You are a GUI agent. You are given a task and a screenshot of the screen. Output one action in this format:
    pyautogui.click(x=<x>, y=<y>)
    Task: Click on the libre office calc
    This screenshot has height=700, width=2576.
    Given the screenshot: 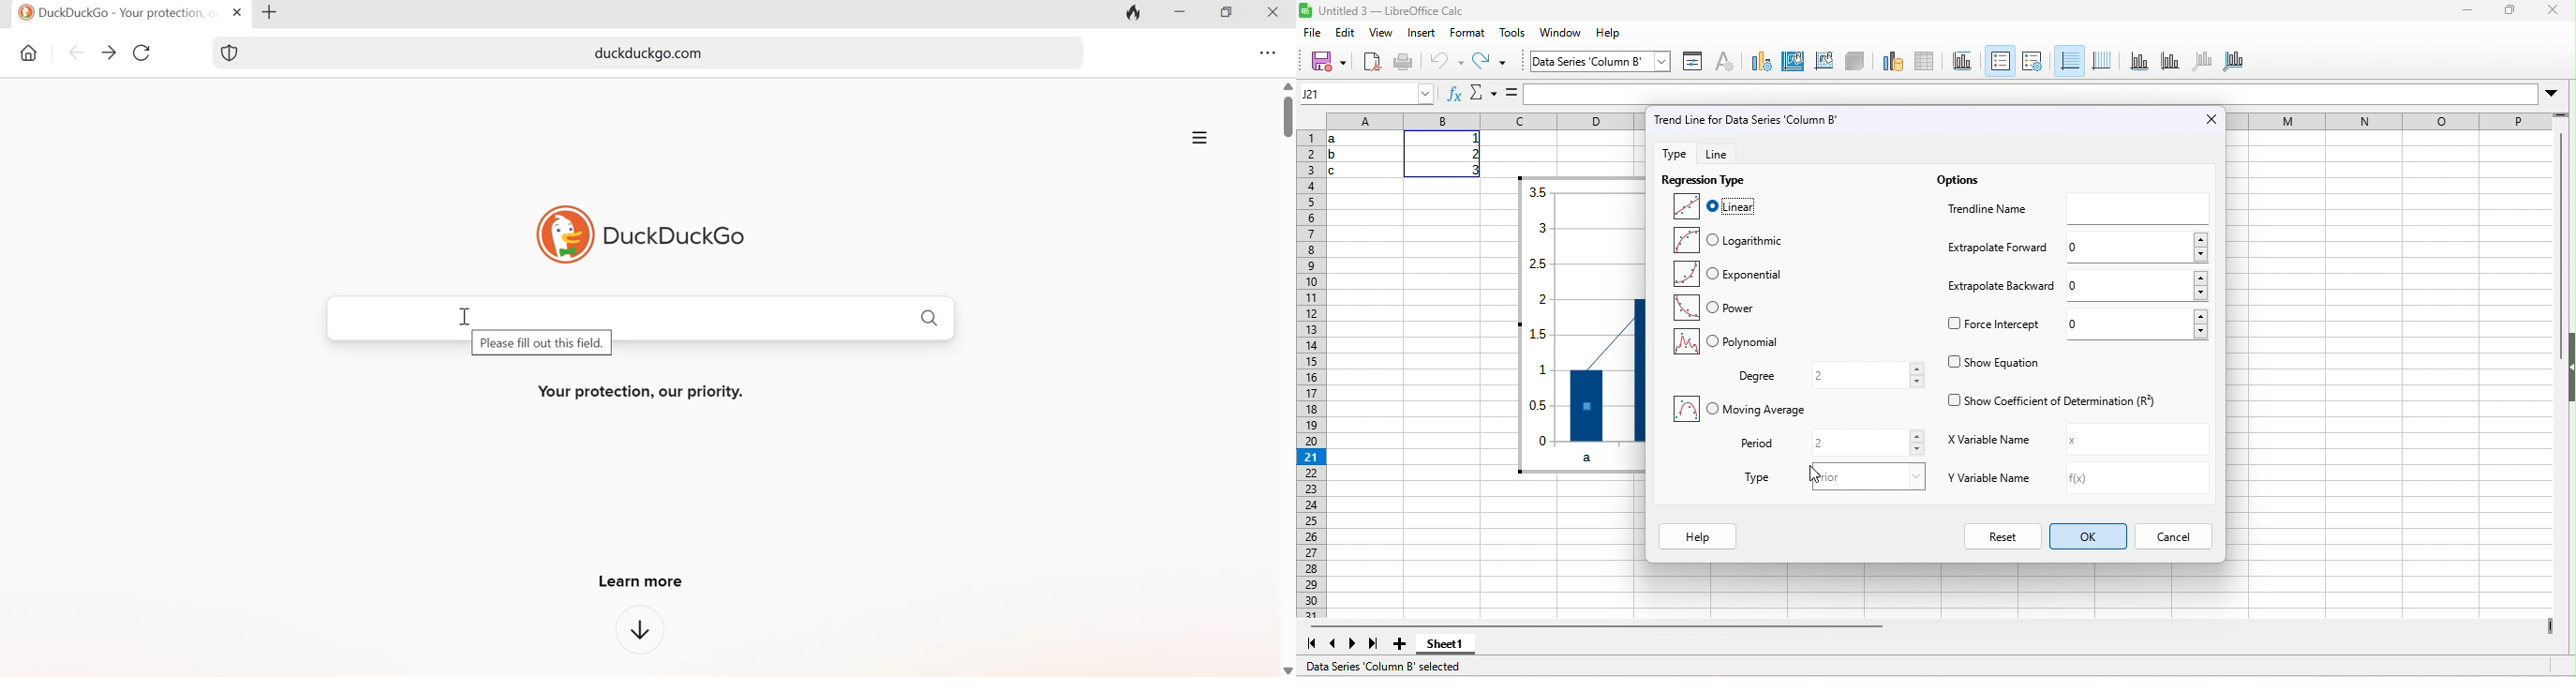 What is the action you would take?
    pyautogui.click(x=1388, y=10)
    